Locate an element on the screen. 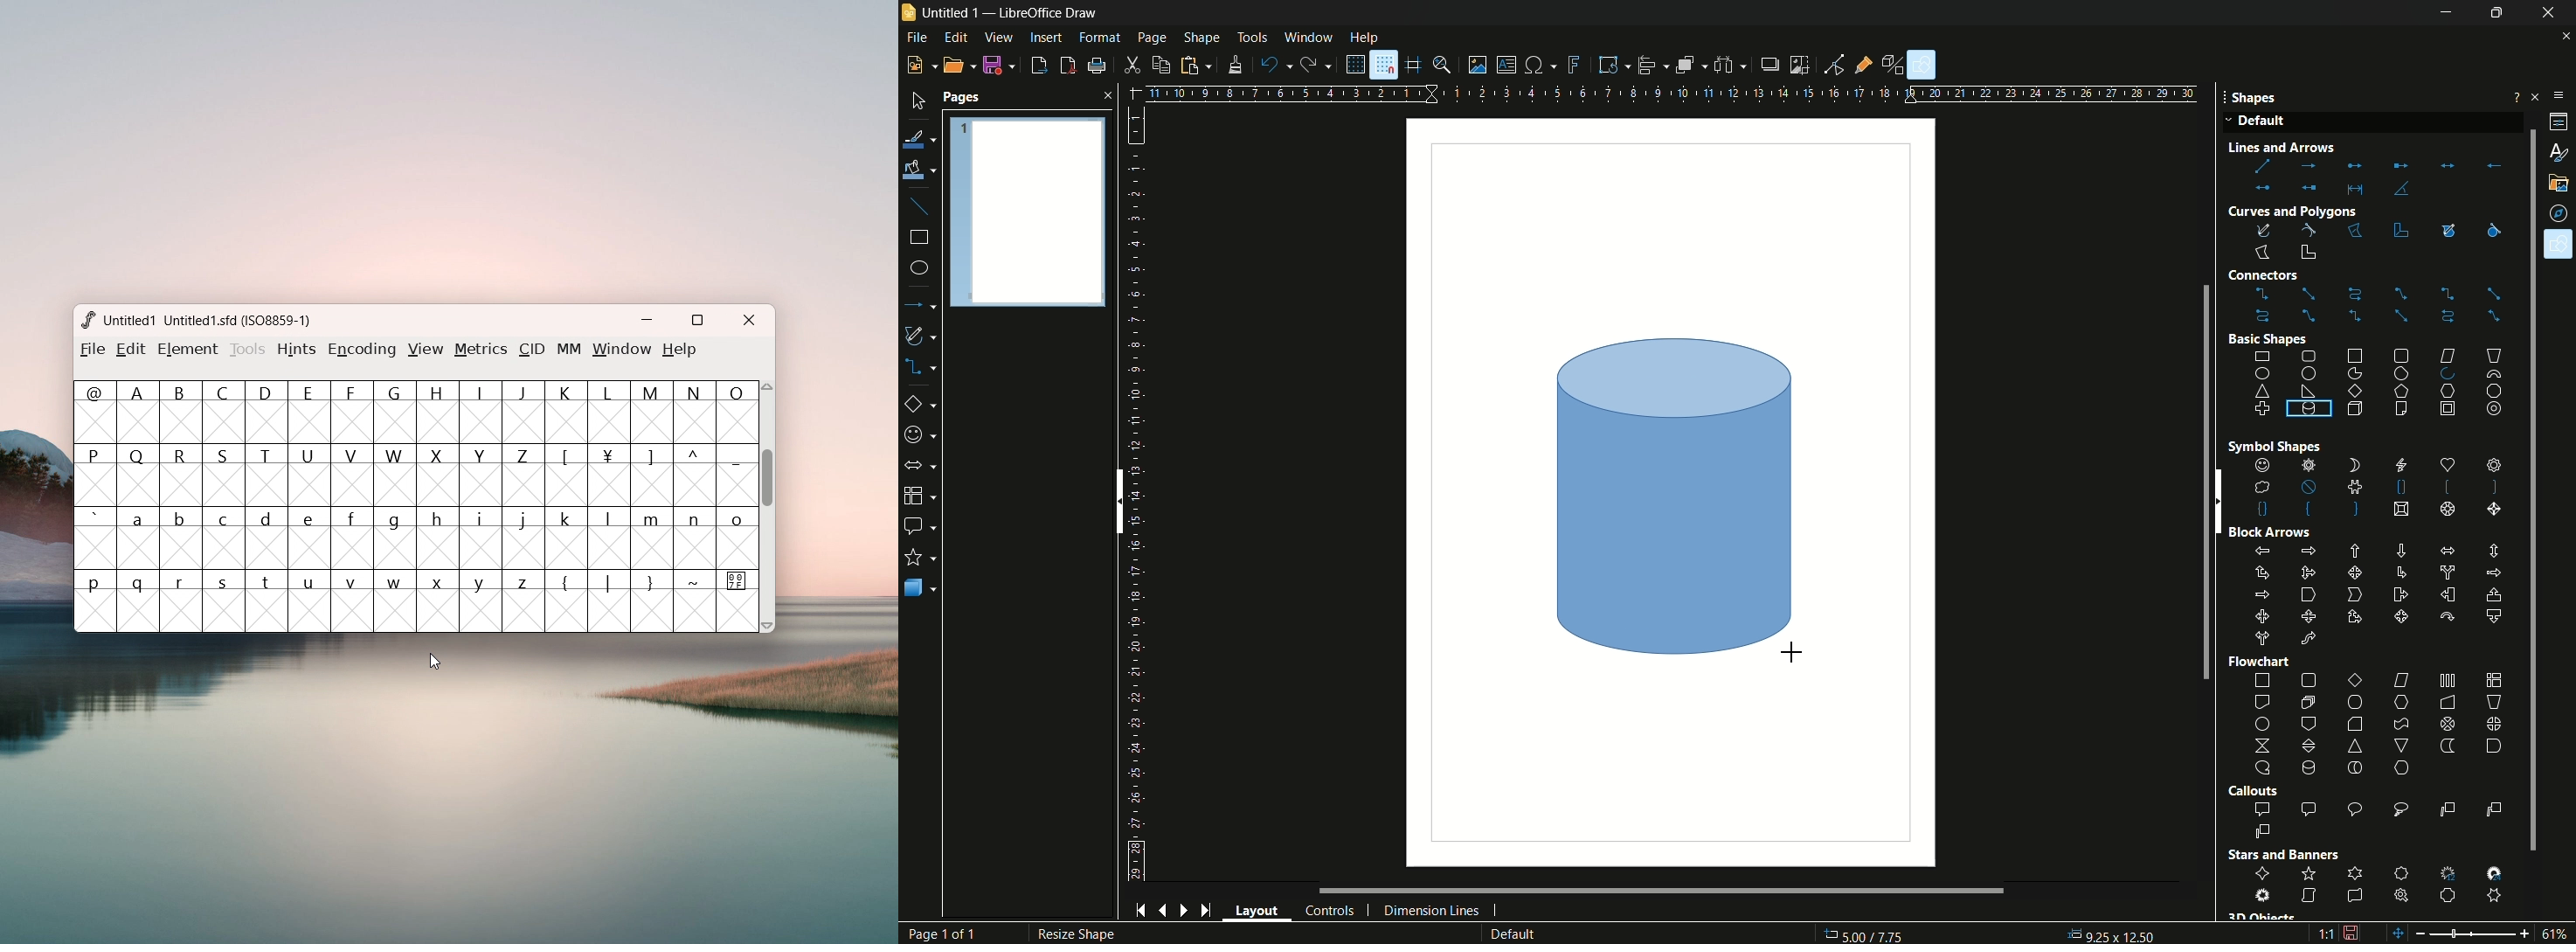  default is located at coordinates (1537, 934).